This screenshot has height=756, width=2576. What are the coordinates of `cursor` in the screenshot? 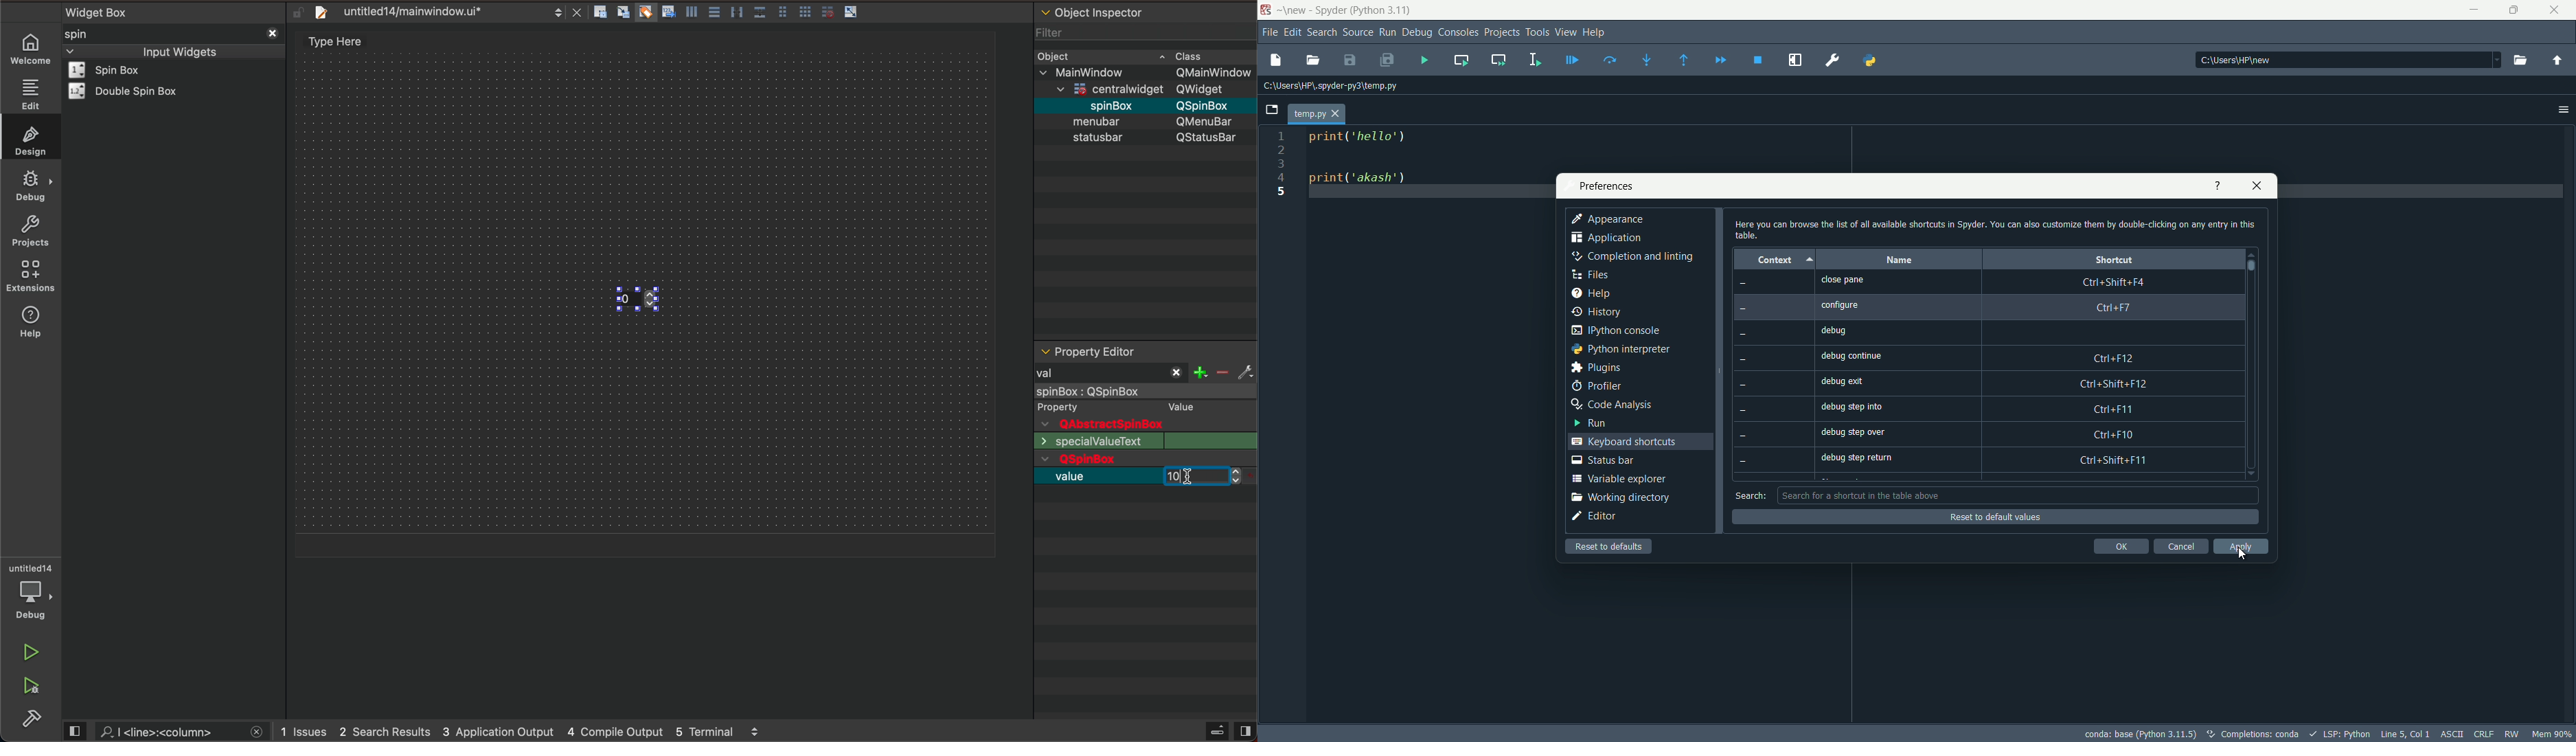 It's located at (1192, 485).